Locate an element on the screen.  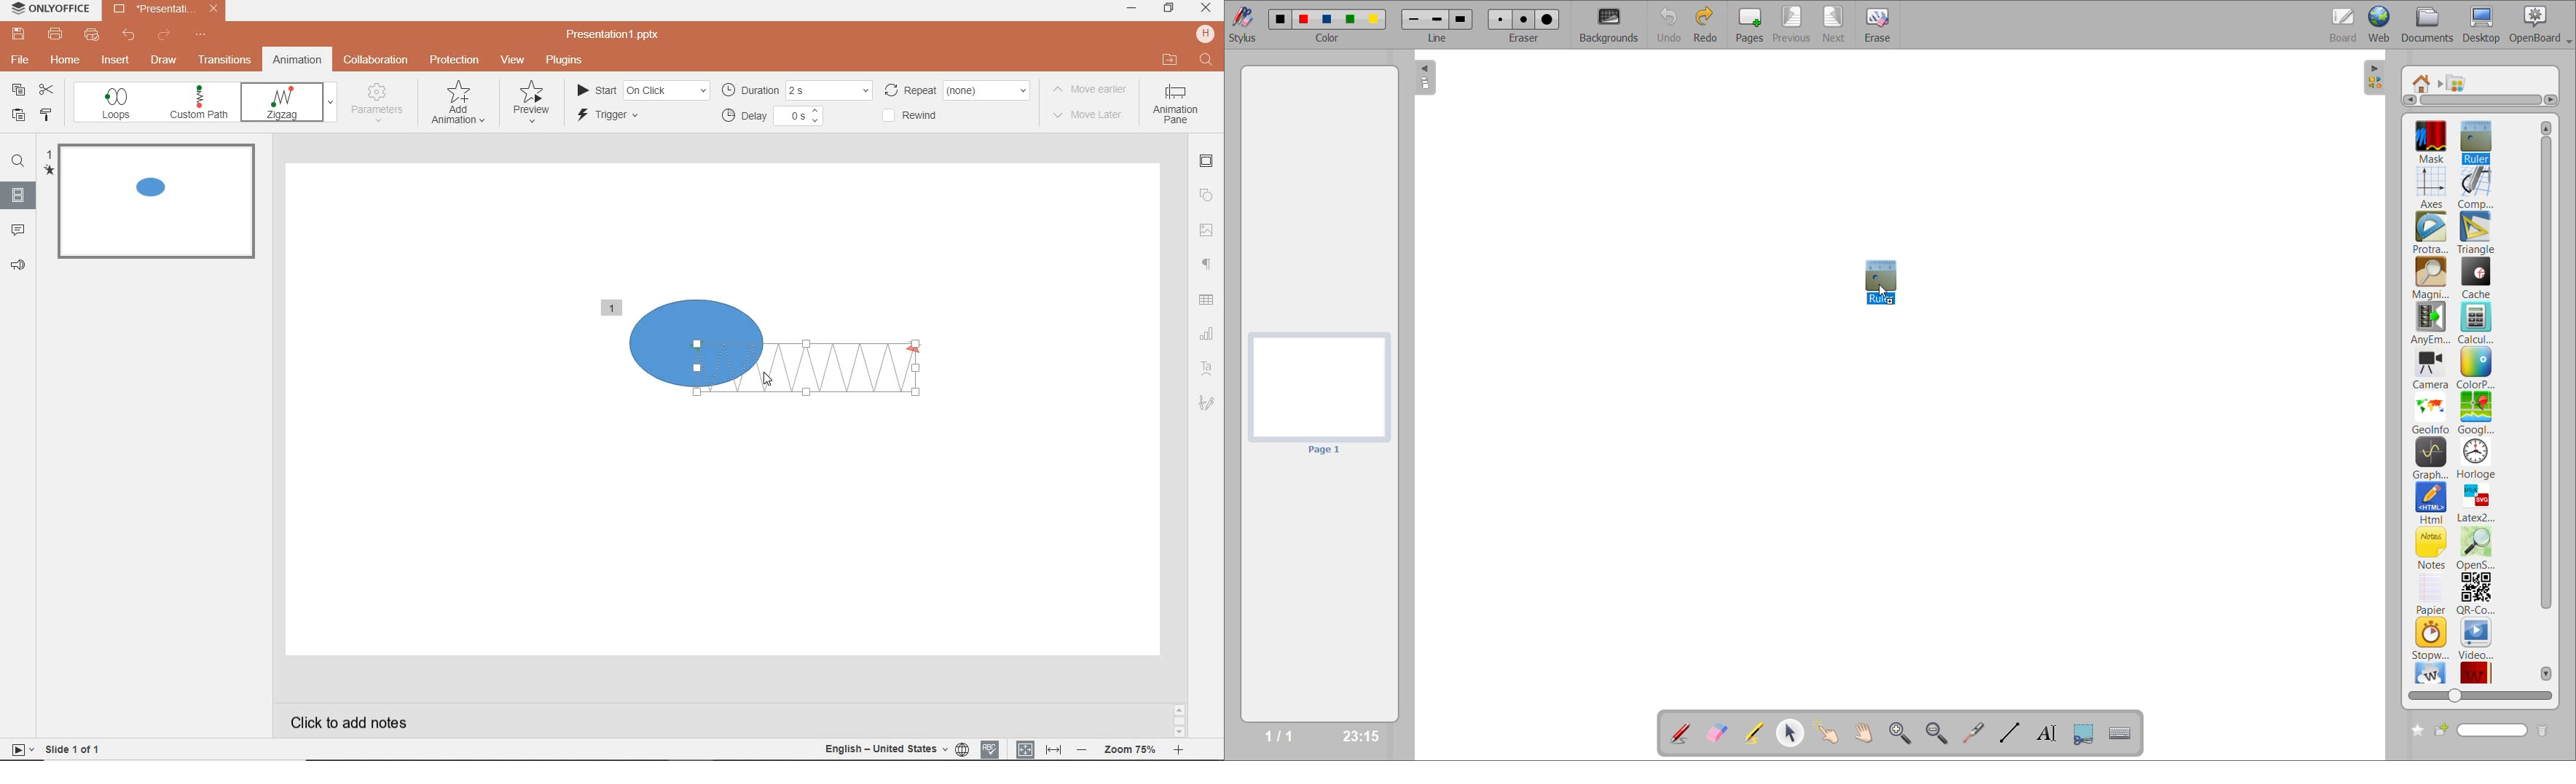
ruler is located at coordinates (2475, 140).